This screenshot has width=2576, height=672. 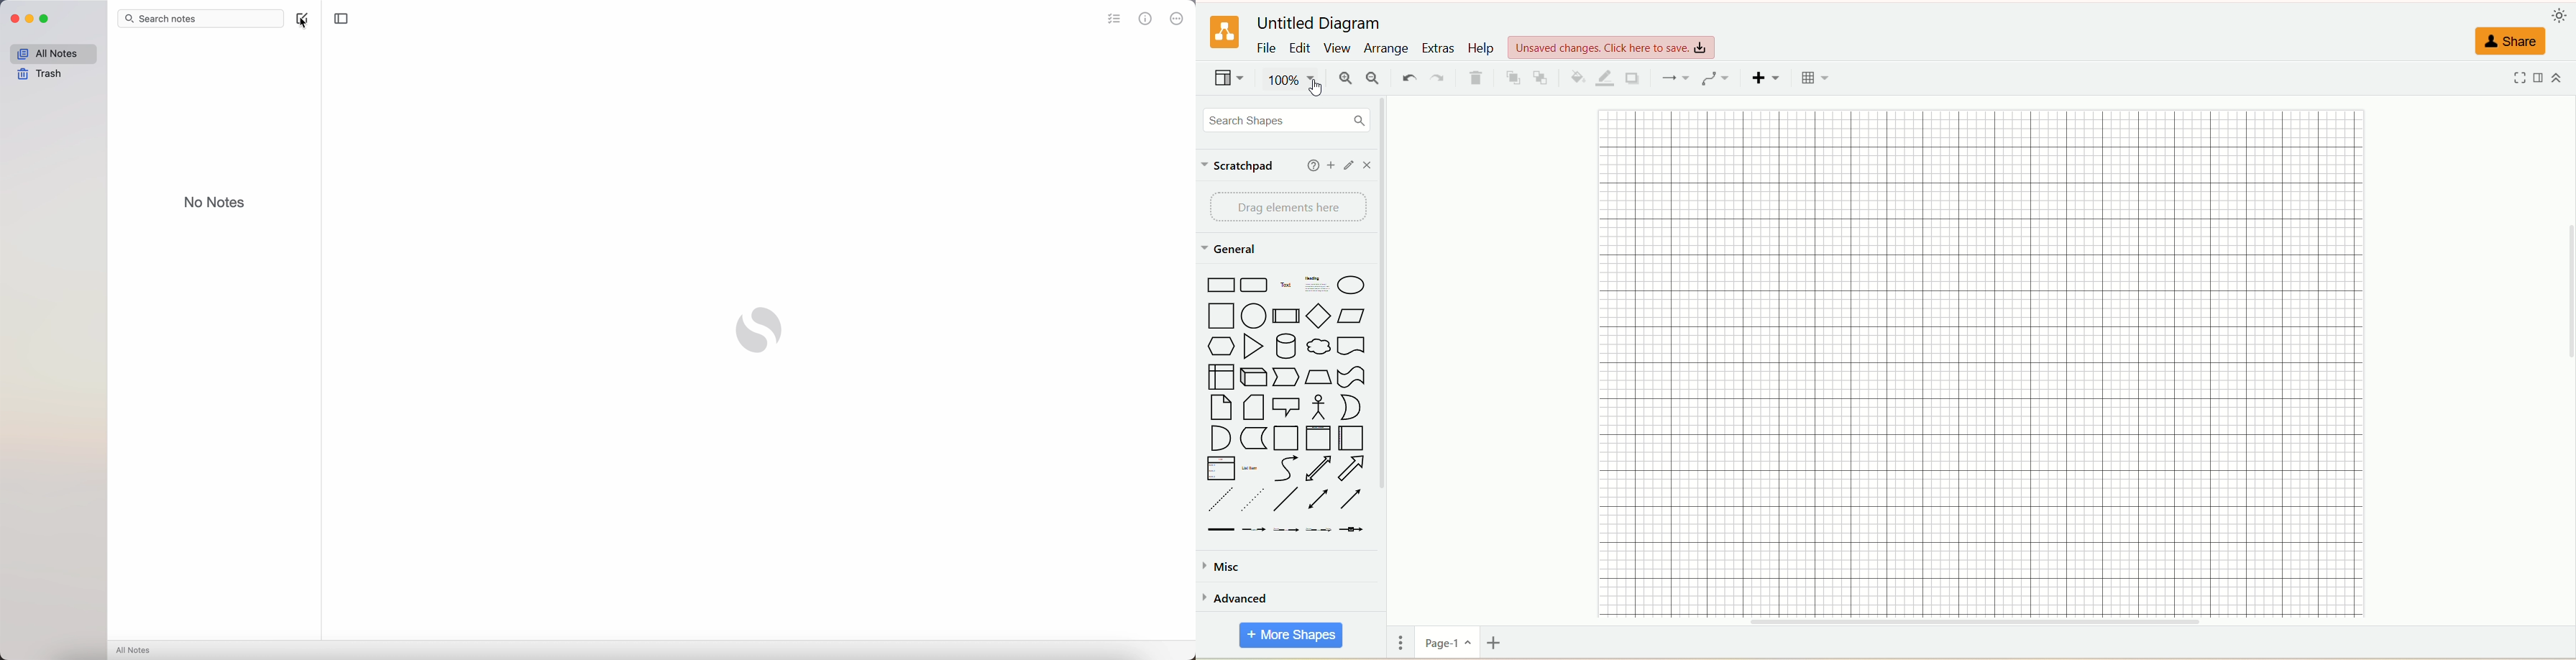 I want to click on square, so click(x=1224, y=316).